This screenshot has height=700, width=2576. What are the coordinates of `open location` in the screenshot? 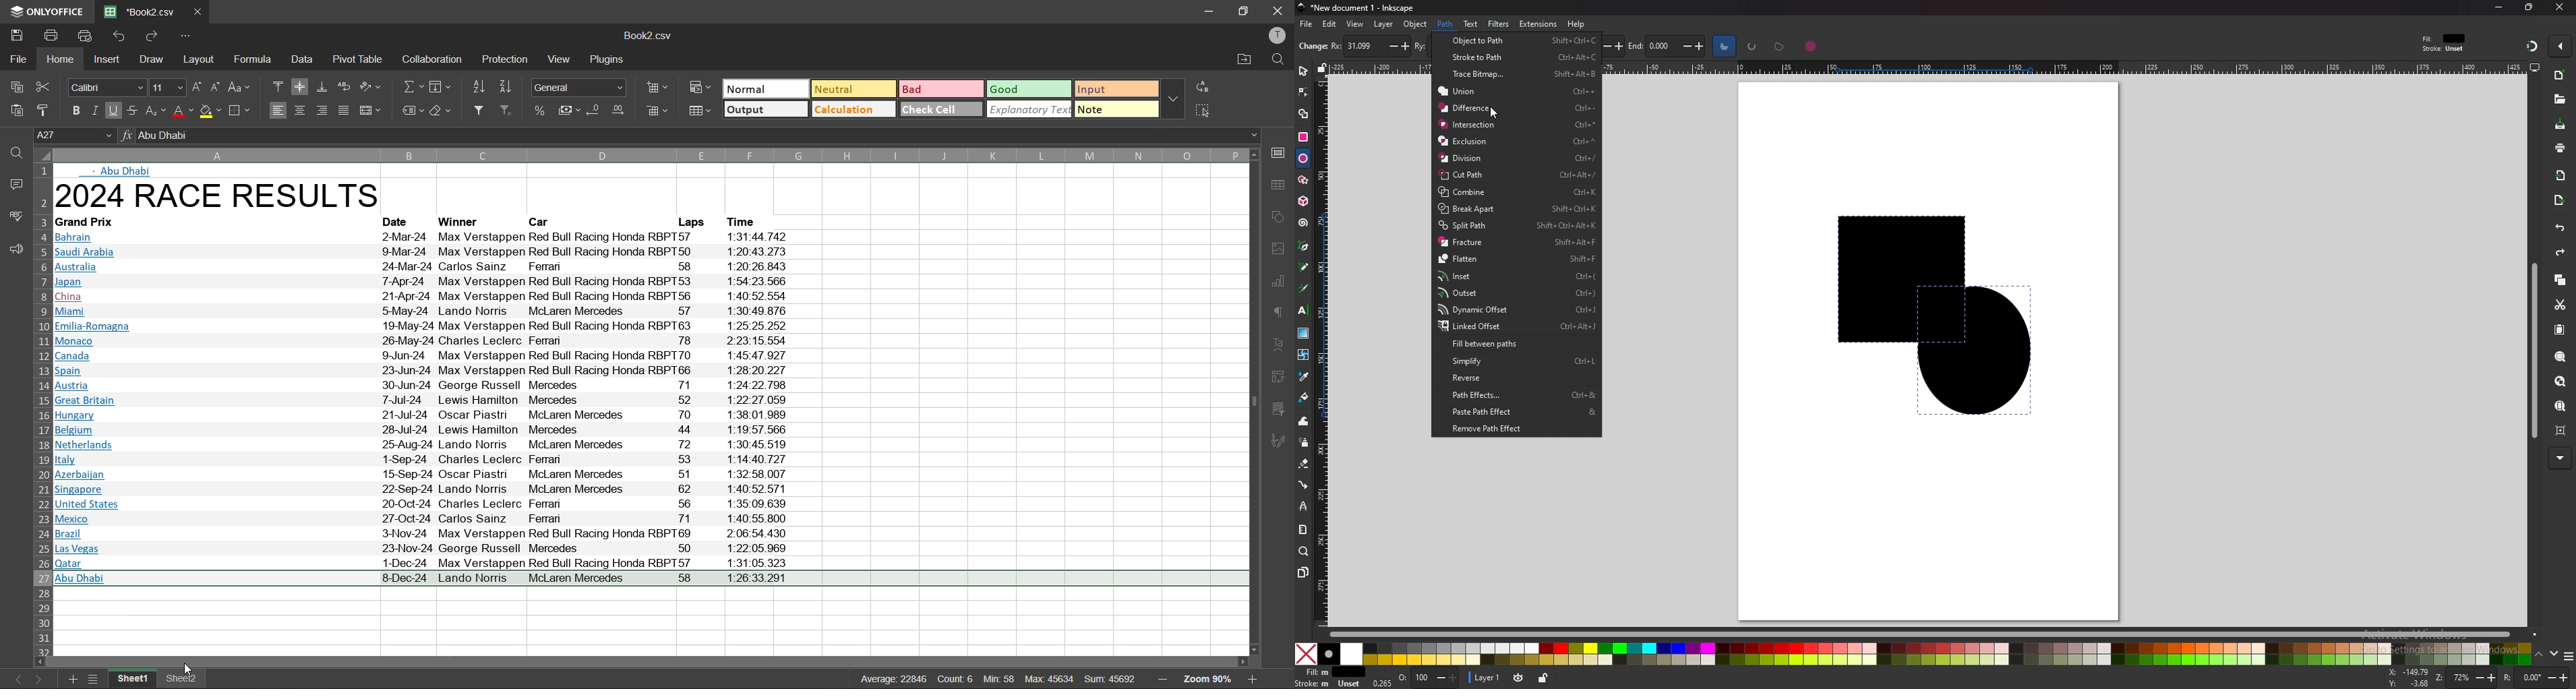 It's located at (1242, 60).